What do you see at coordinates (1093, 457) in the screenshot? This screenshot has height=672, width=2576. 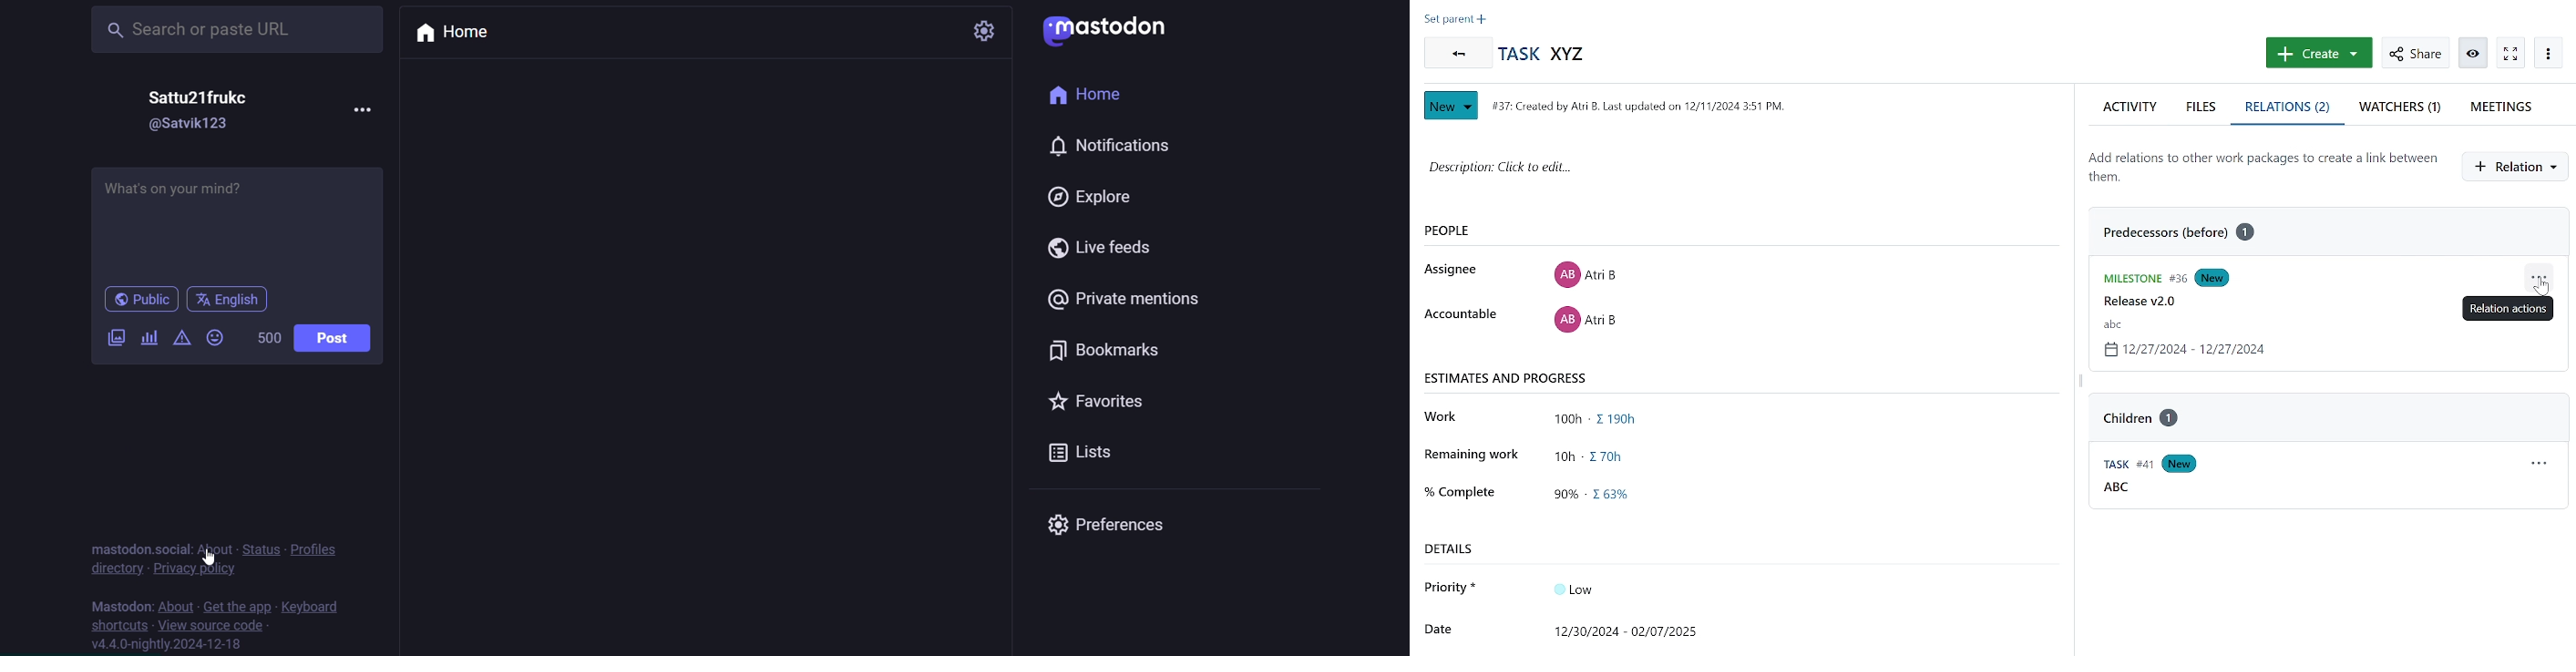 I see `list` at bounding box center [1093, 457].